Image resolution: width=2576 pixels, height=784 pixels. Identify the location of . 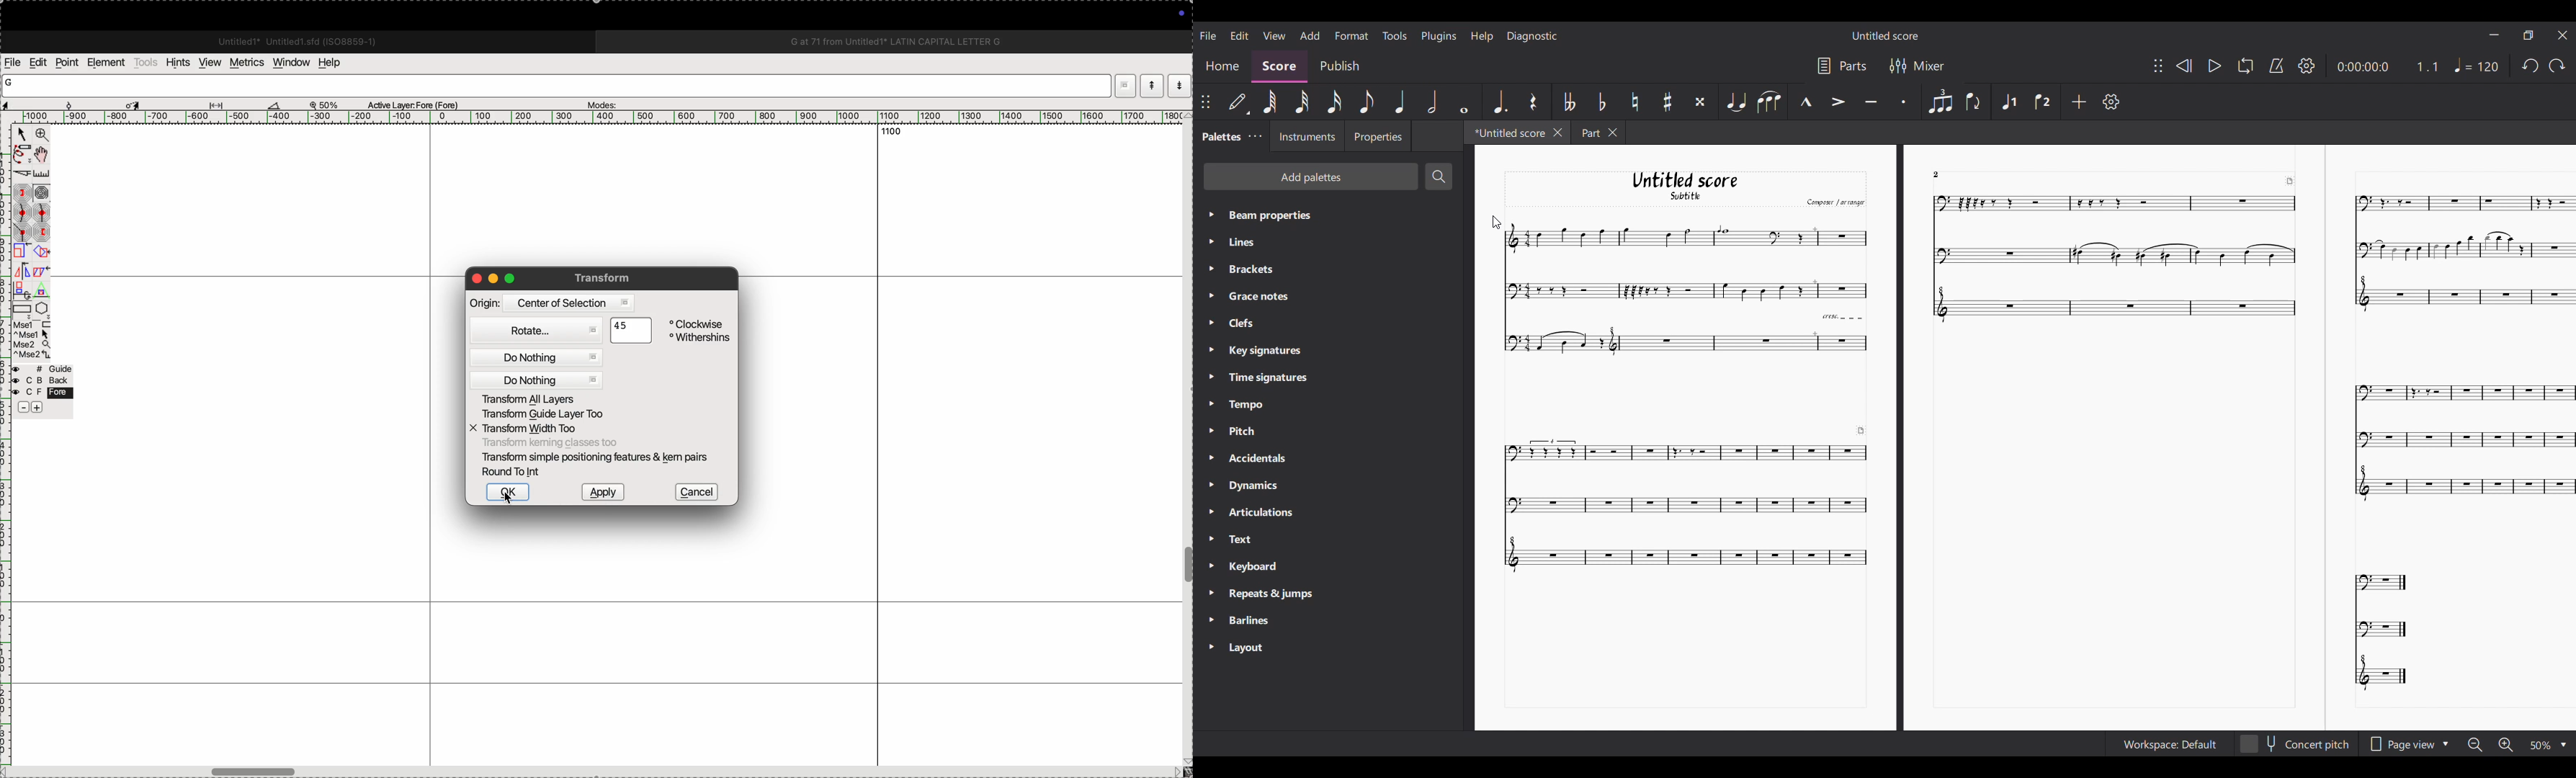
(1209, 540).